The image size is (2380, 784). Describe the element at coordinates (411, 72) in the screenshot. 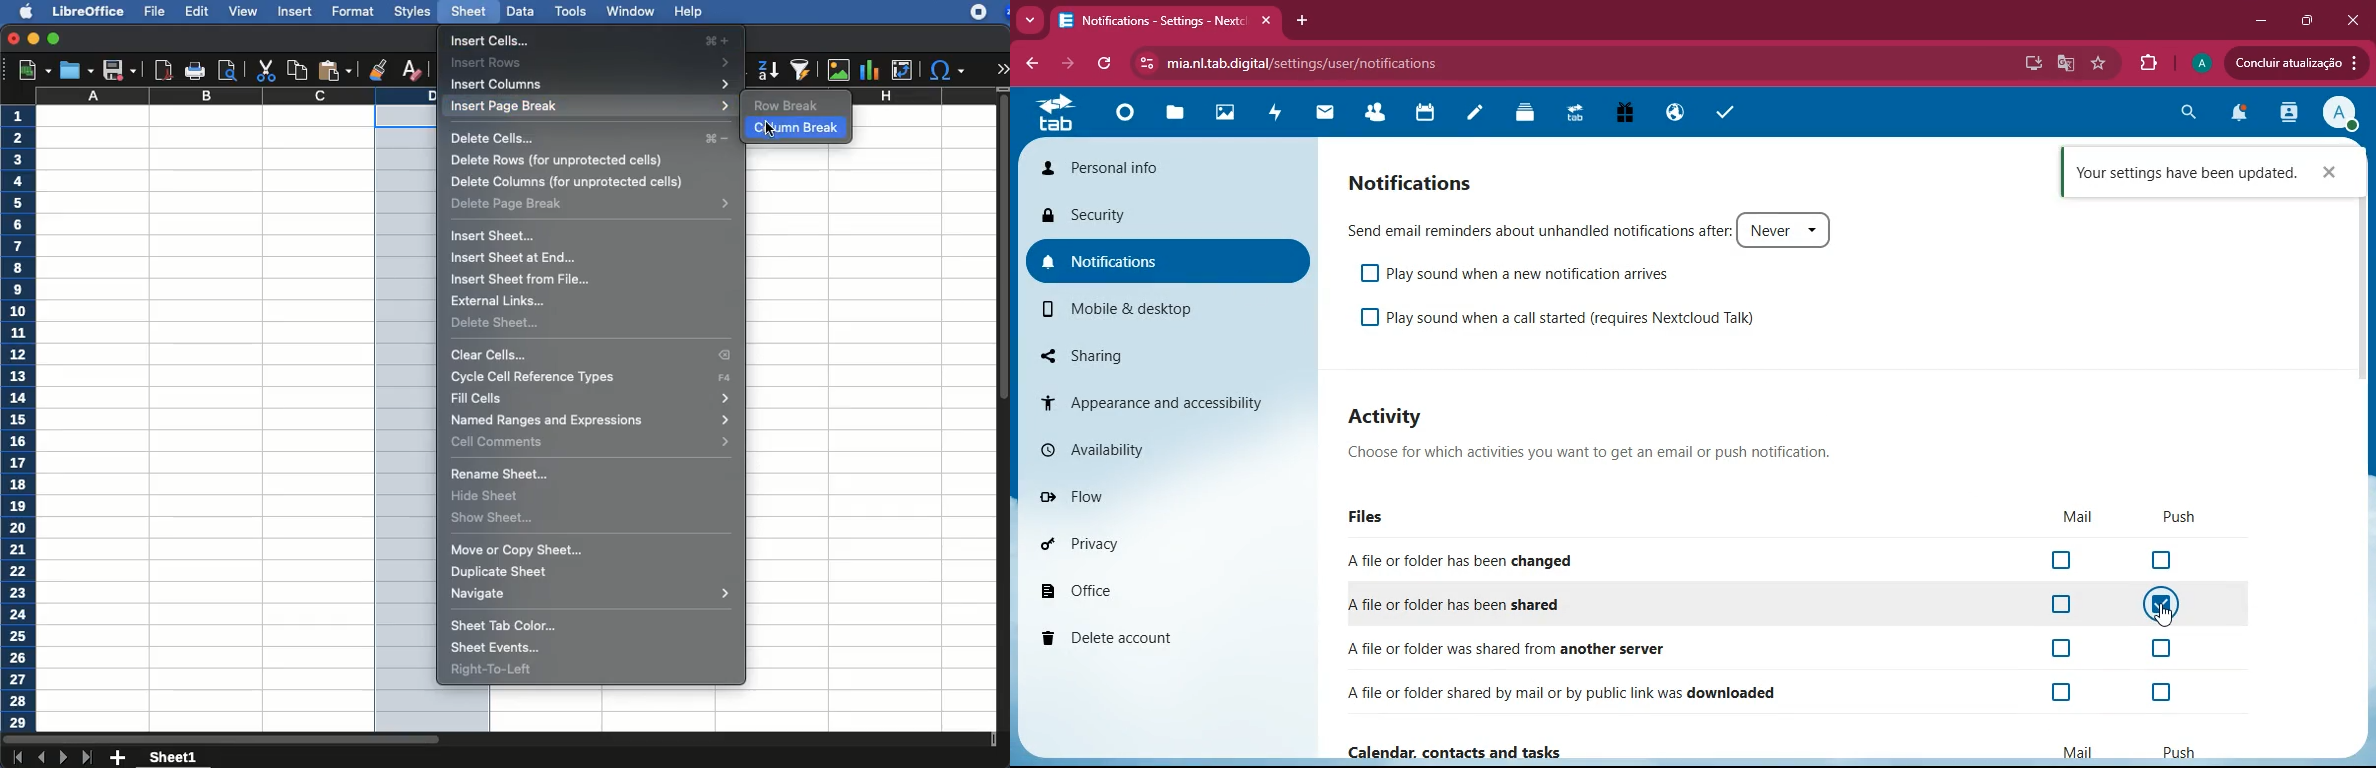

I see `clear formatting` at that location.